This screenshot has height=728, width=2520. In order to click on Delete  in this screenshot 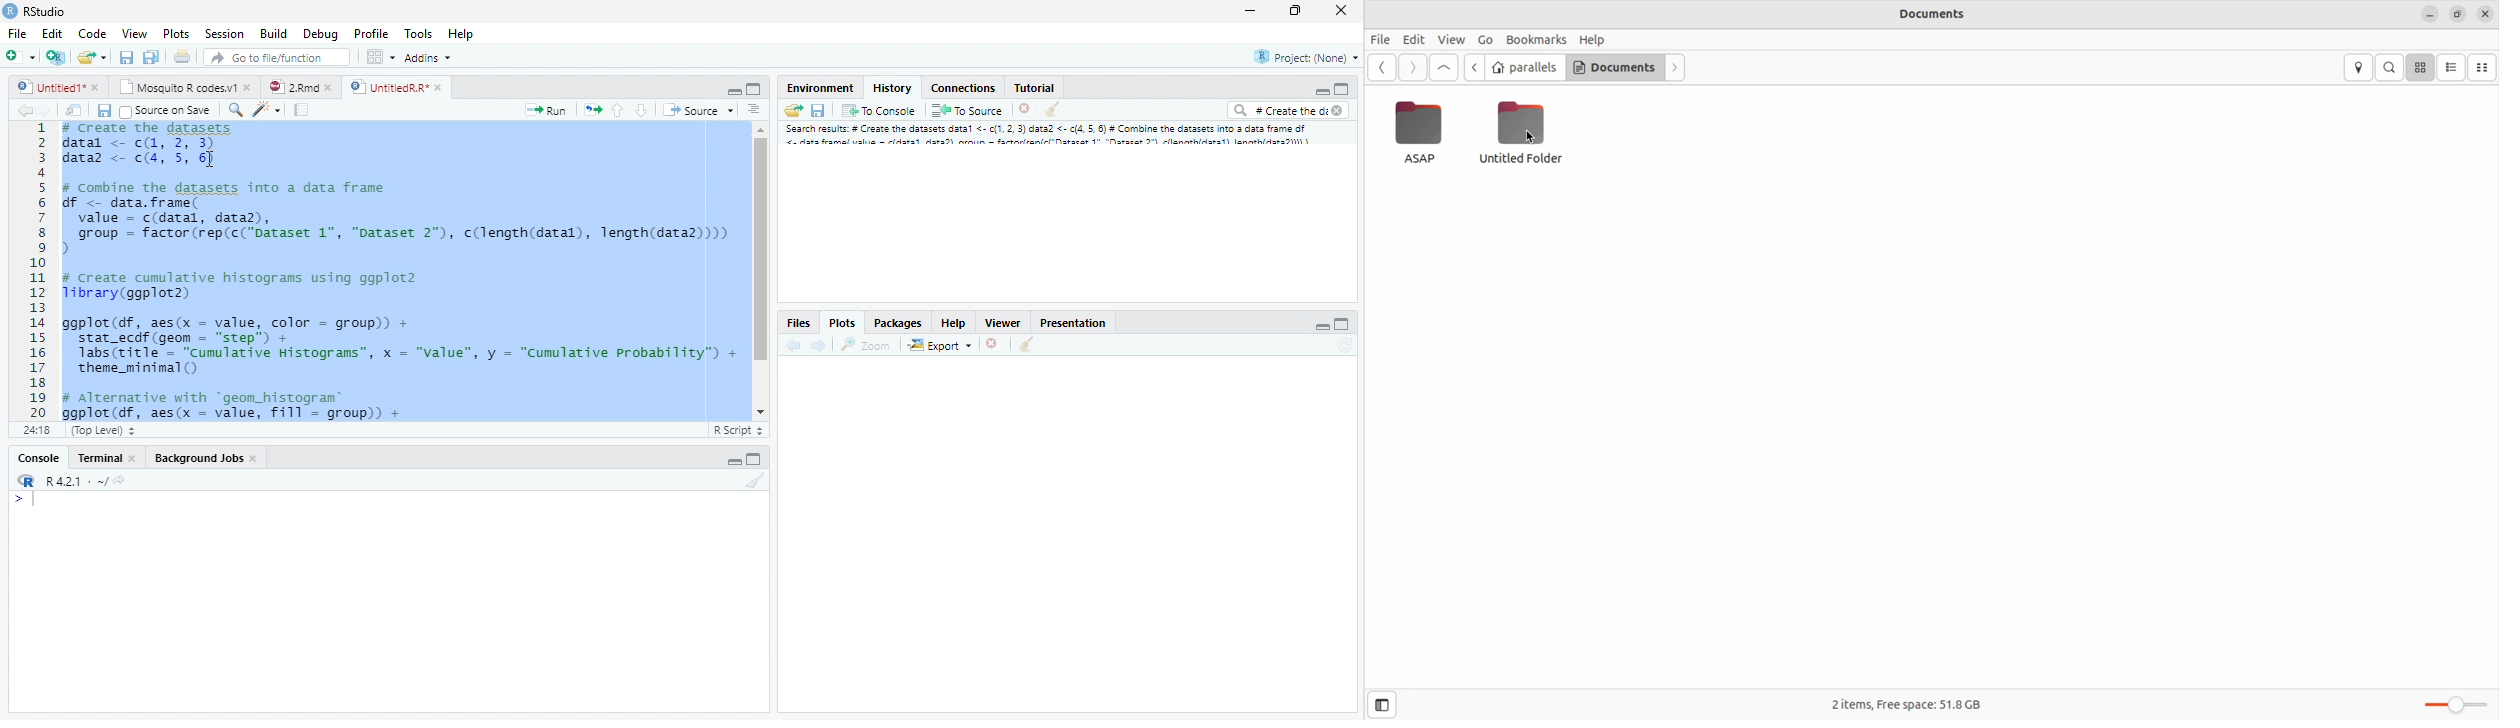, I will do `click(992, 342)`.